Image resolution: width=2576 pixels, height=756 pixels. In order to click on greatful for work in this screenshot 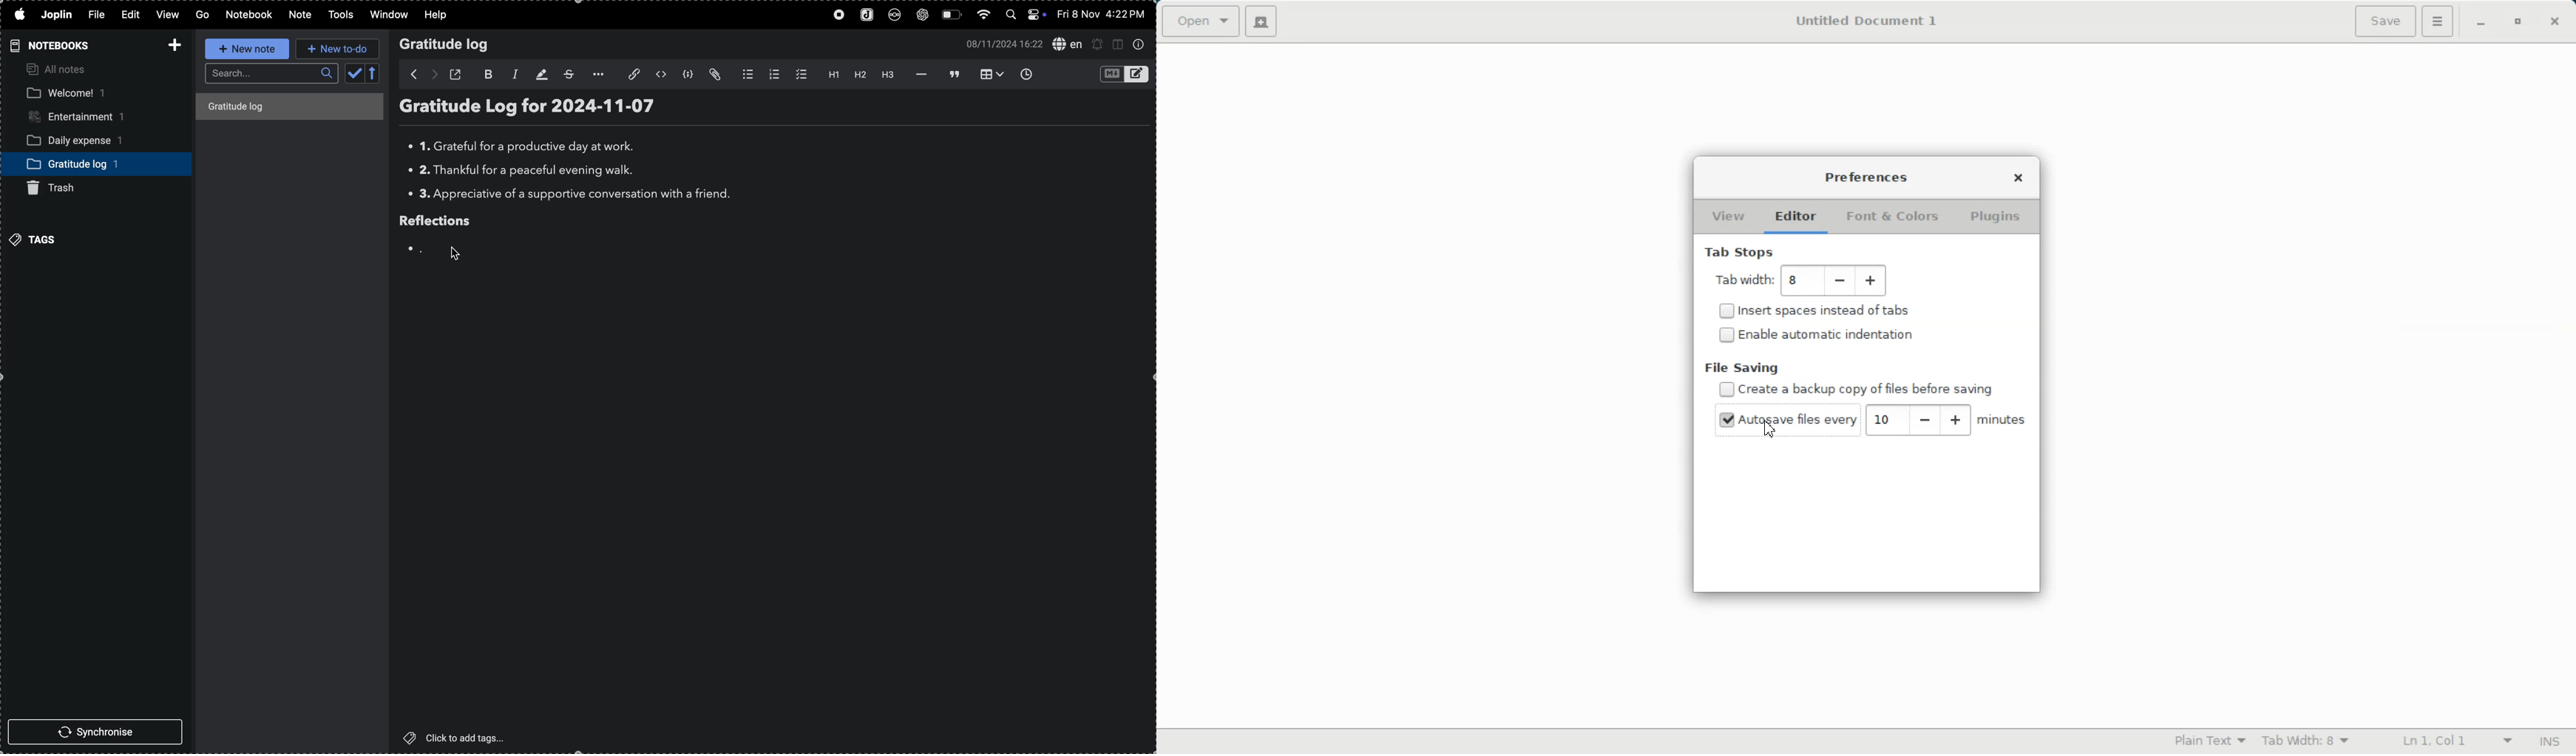, I will do `click(529, 147)`.